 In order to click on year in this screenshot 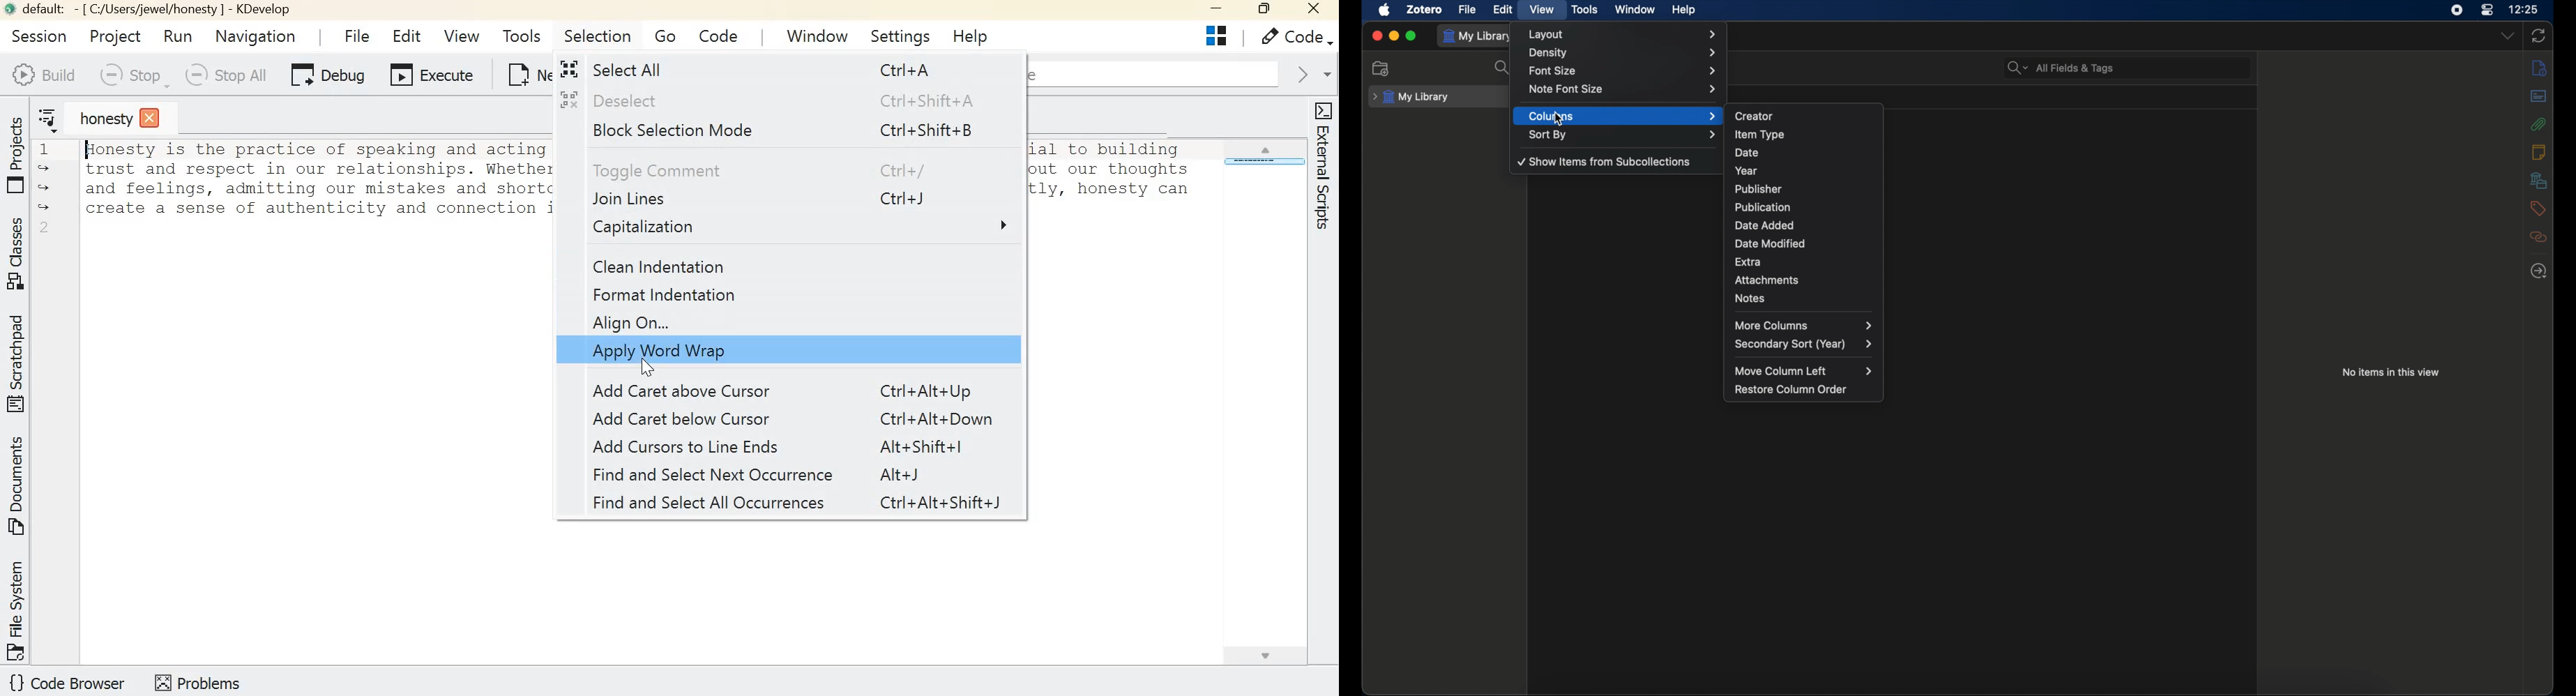, I will do `click(1747, 171)`.